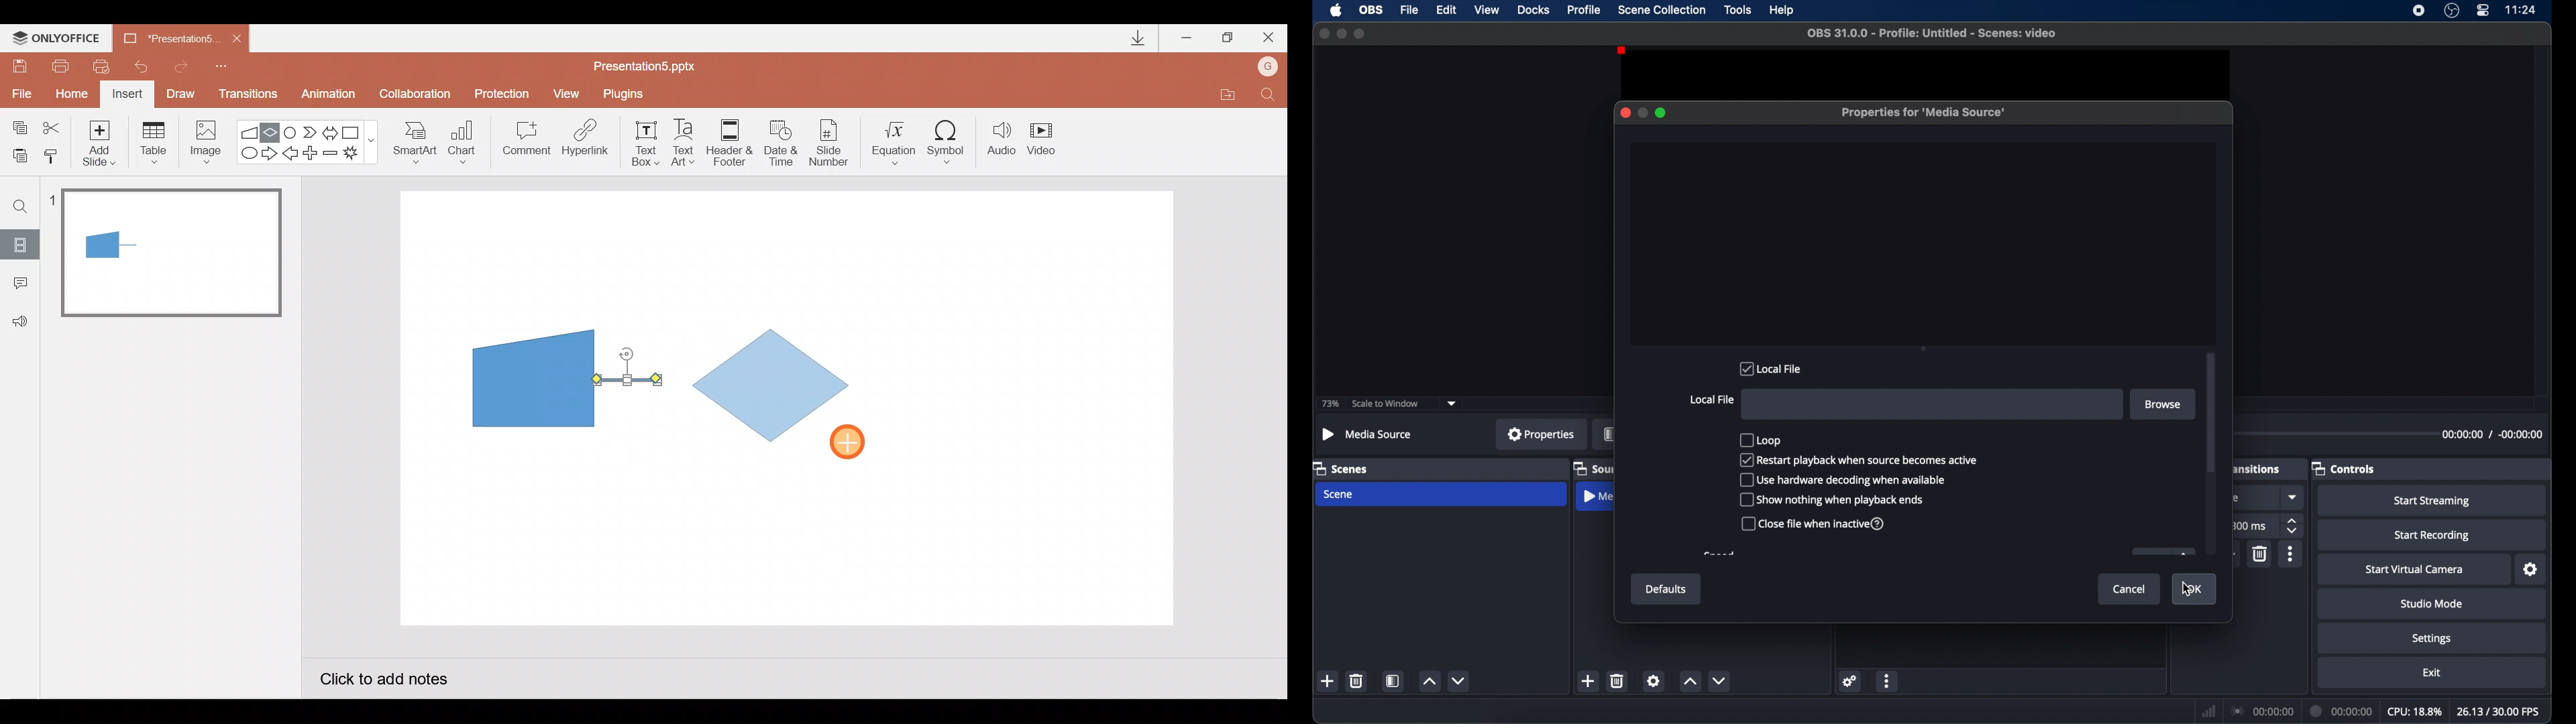  Describe the element at coordinates (291, 131) in the screenshot. I see `Flowchart-connector` at that location.